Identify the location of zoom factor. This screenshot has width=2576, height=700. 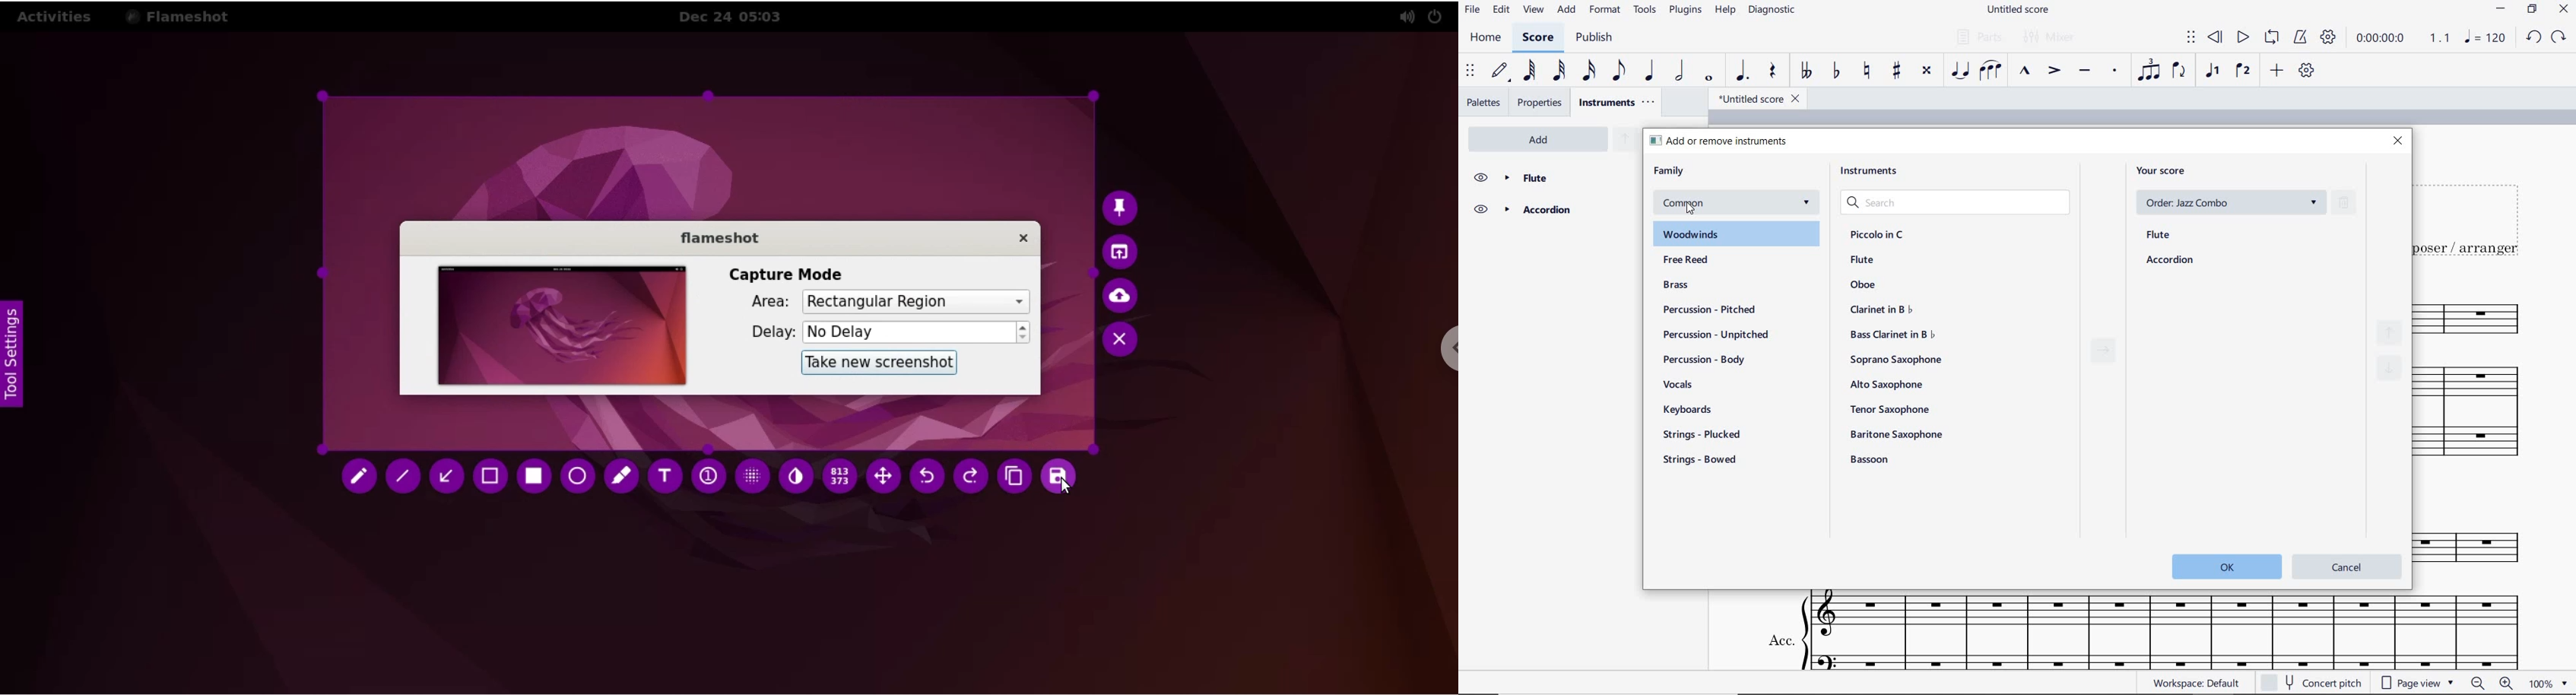
(2539, 684).